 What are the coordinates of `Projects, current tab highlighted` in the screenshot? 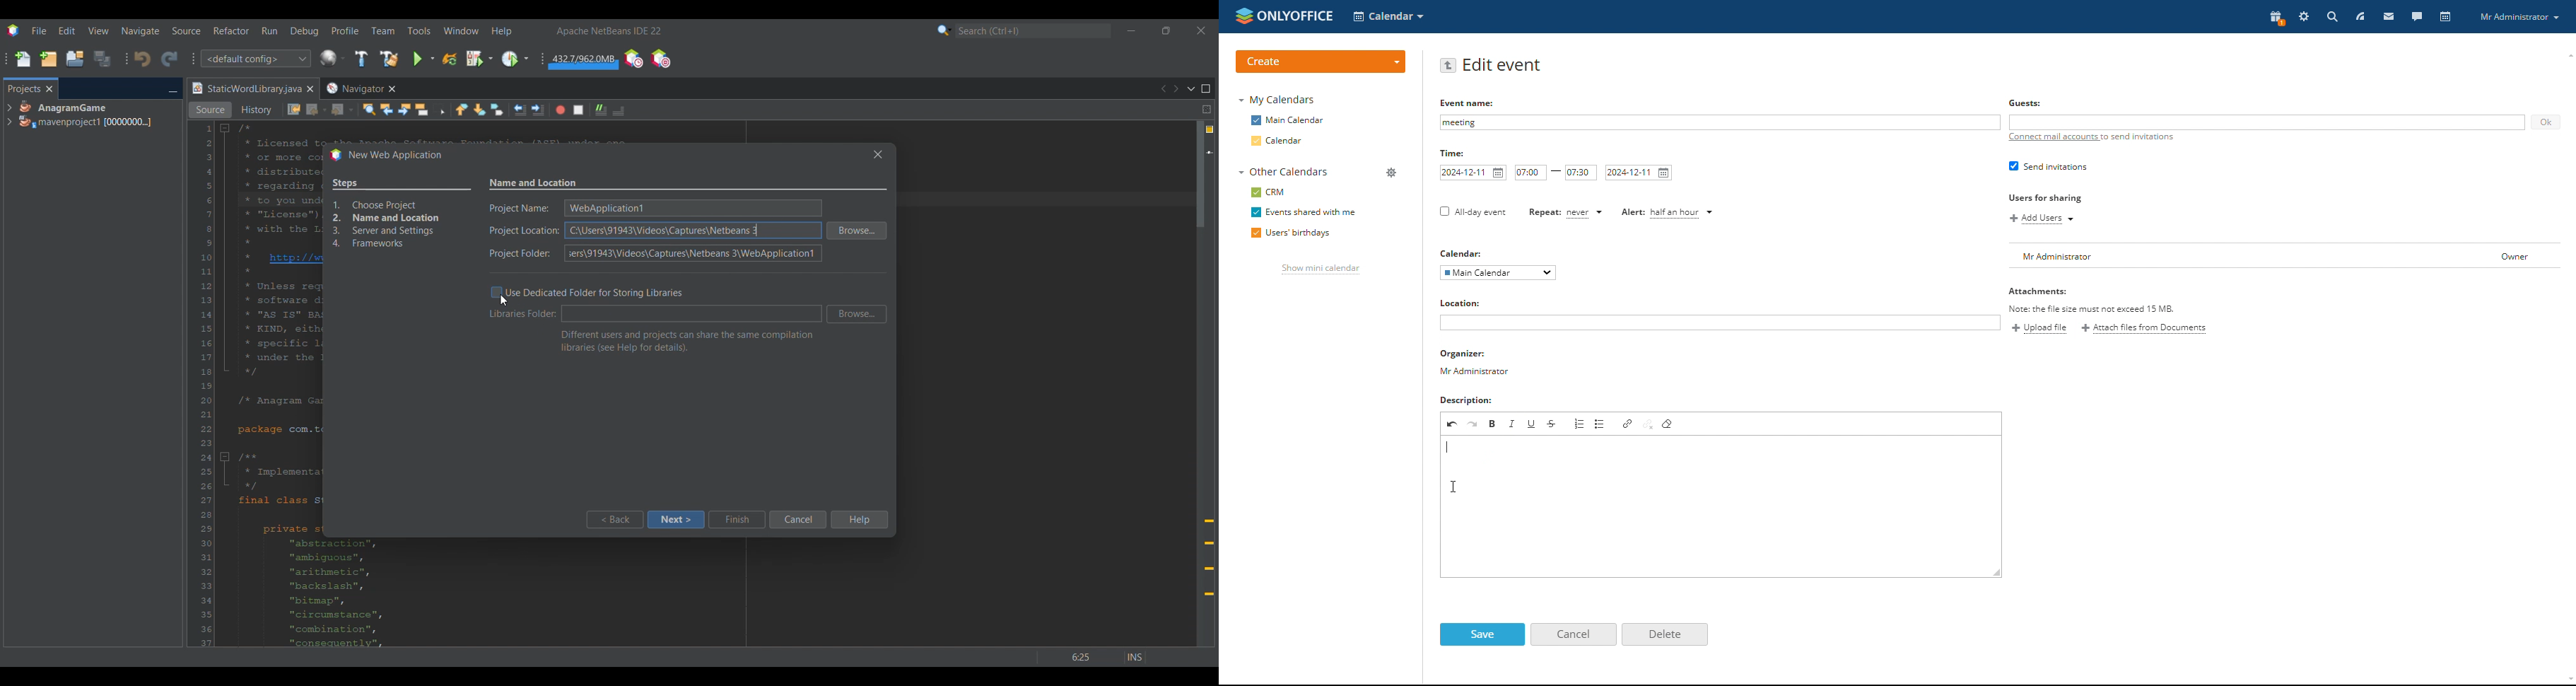 It's located at (23, 88).